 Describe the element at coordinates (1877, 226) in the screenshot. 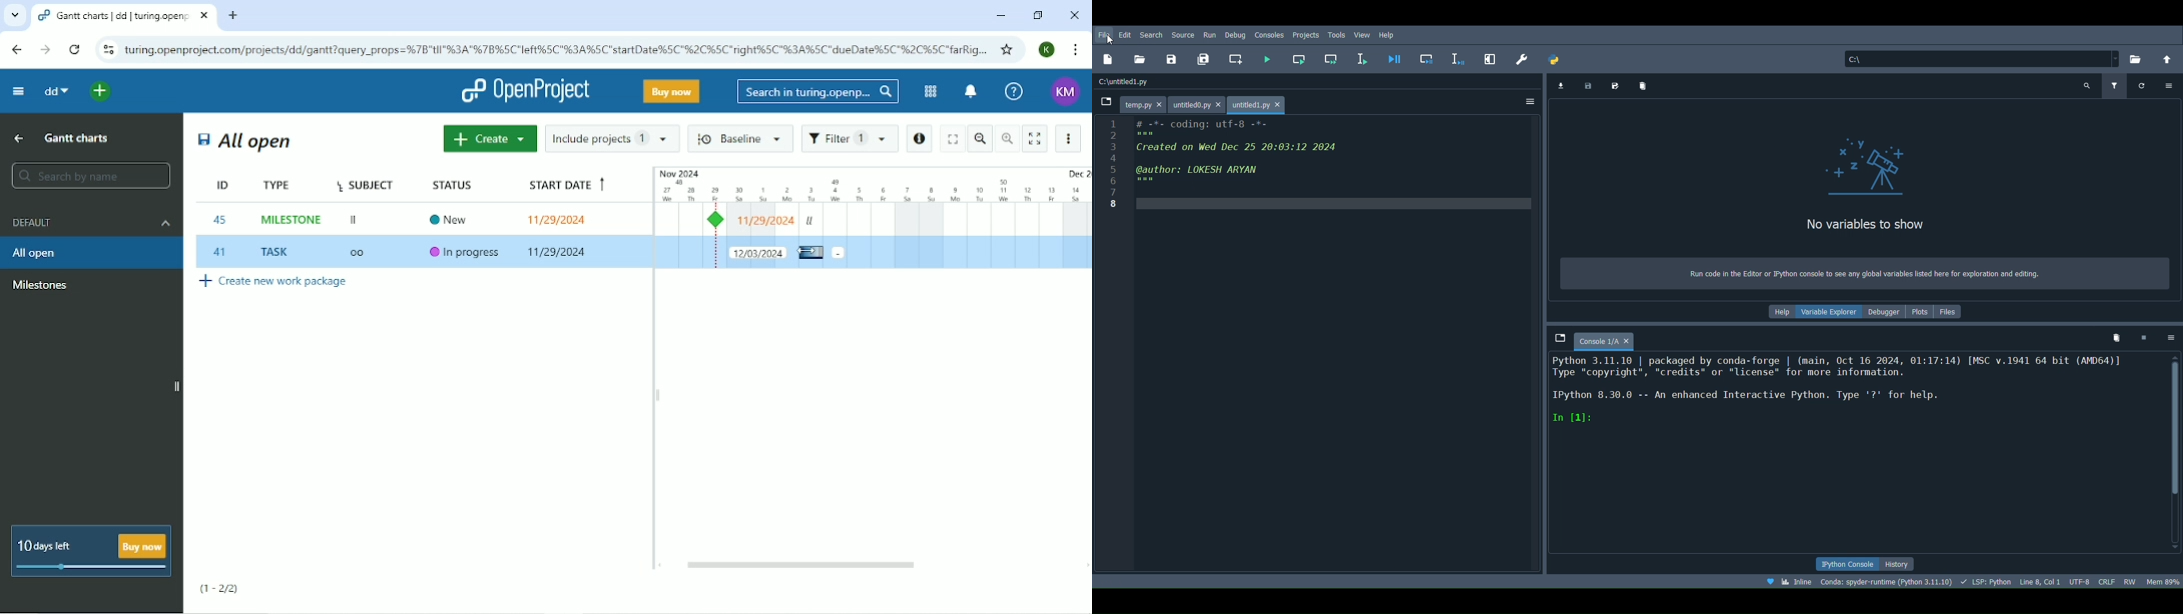

I see `No variables to show` at that location.